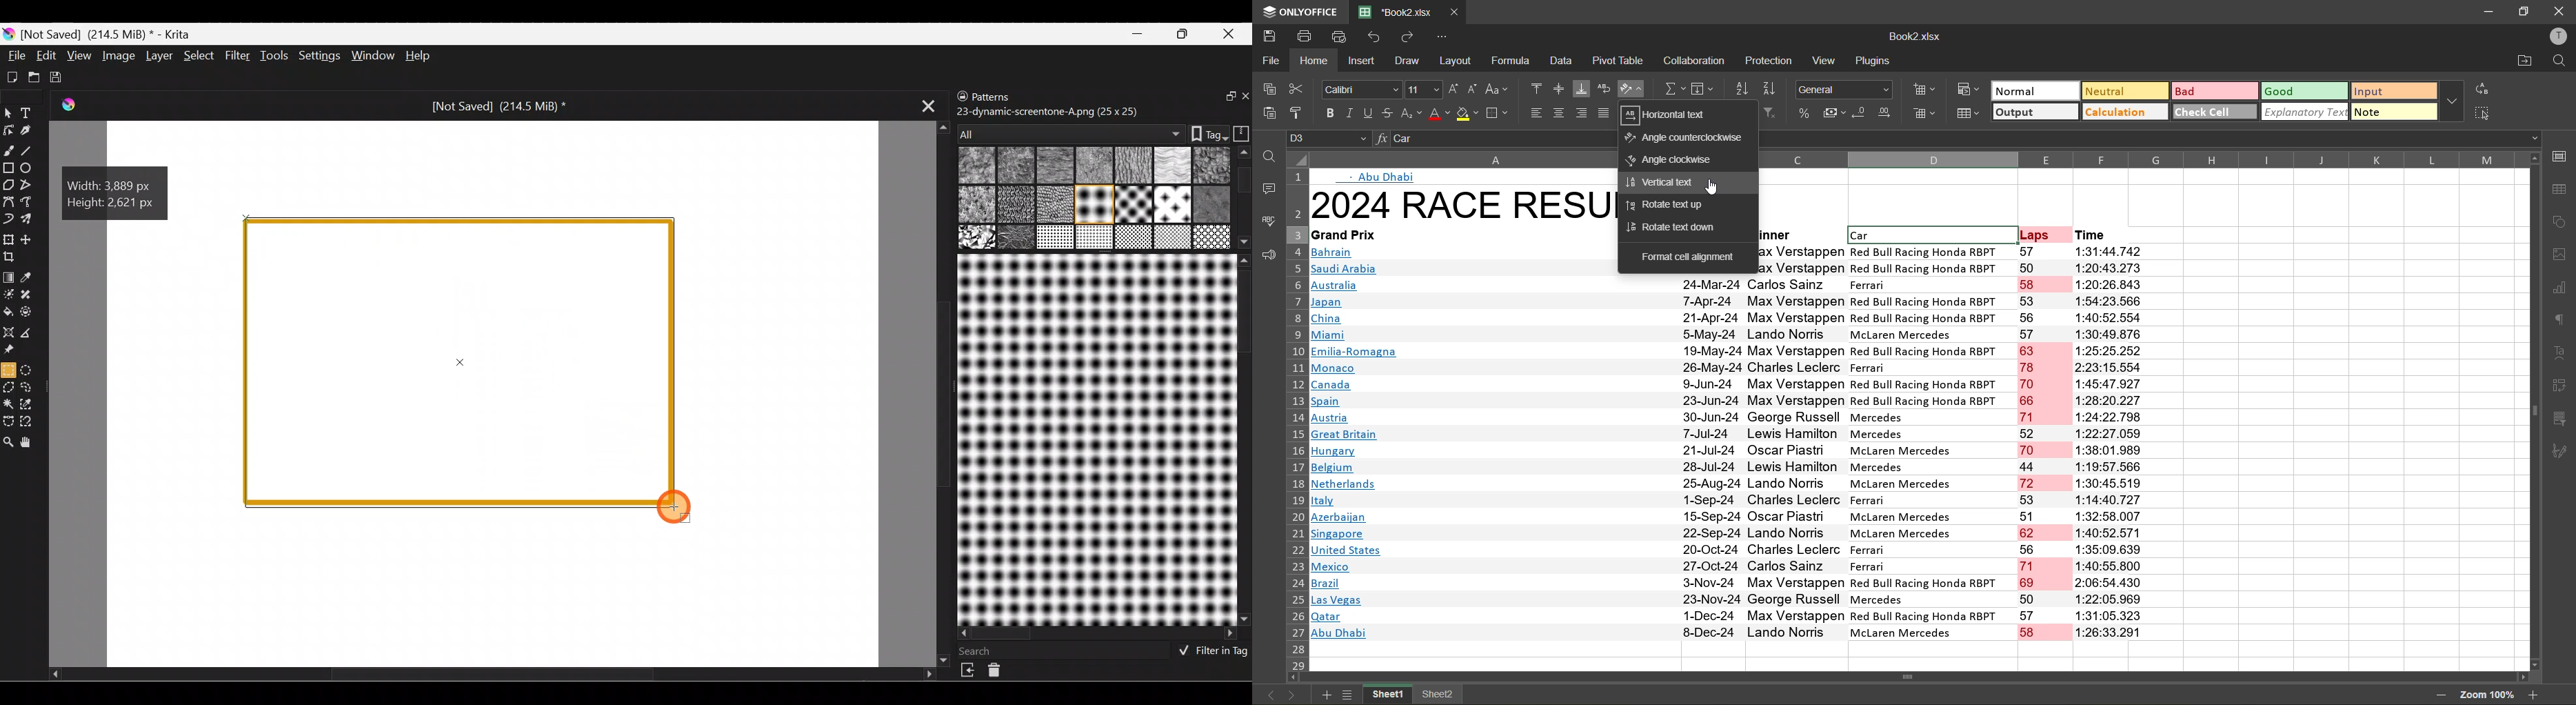  What do you see at coordinates (1770, 62) in the screenshot?
I see `protection` at bounding box center [1770, 62].